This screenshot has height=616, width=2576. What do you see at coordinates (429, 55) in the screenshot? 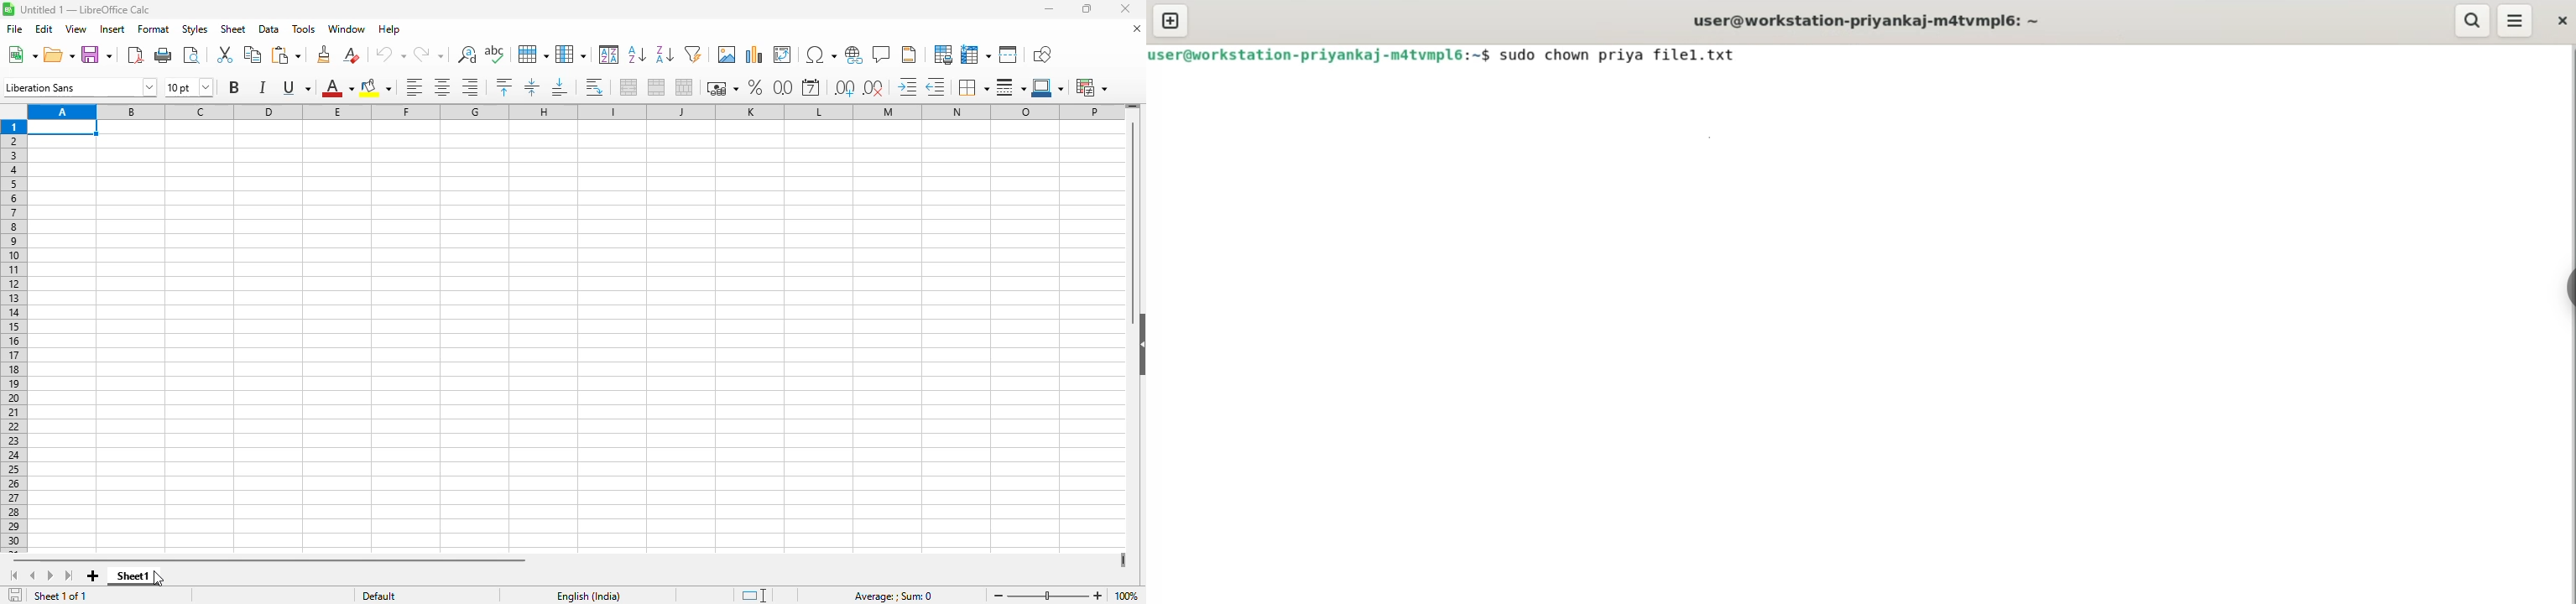
I see `redo` at bounding box center [429, 55].